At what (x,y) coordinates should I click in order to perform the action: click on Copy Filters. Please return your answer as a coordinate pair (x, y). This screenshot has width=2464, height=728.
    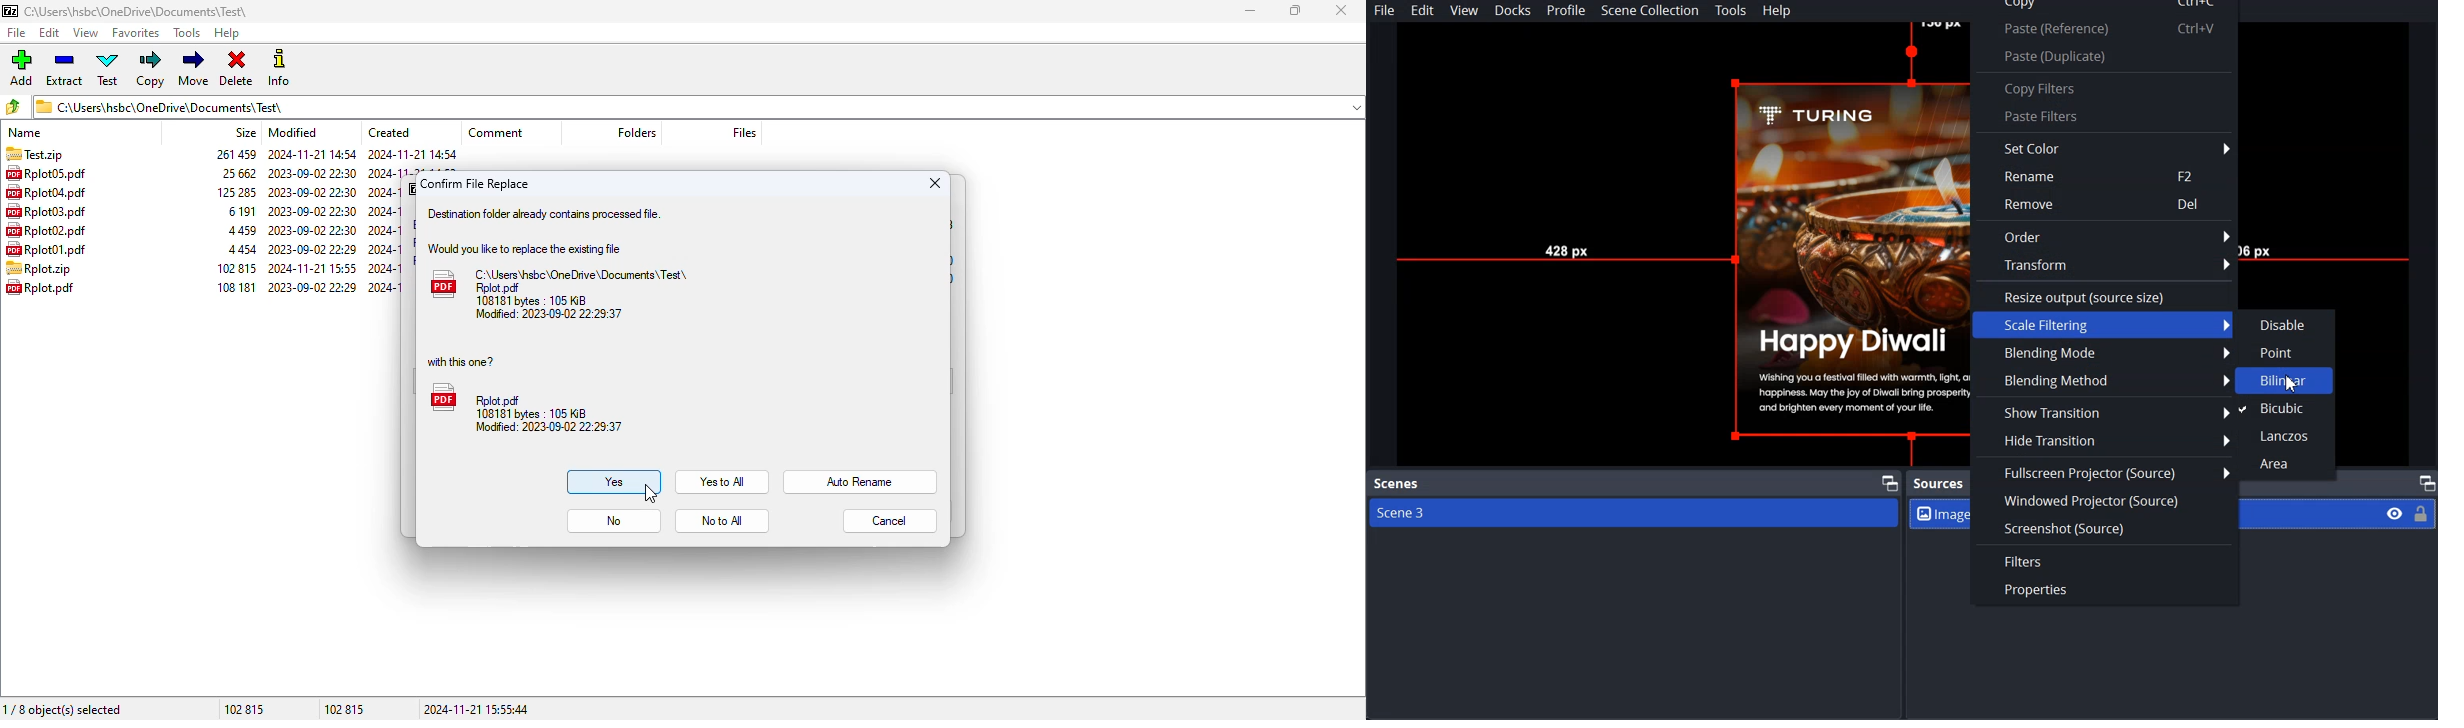
    Looking at the image, I should click on (2104, 88).